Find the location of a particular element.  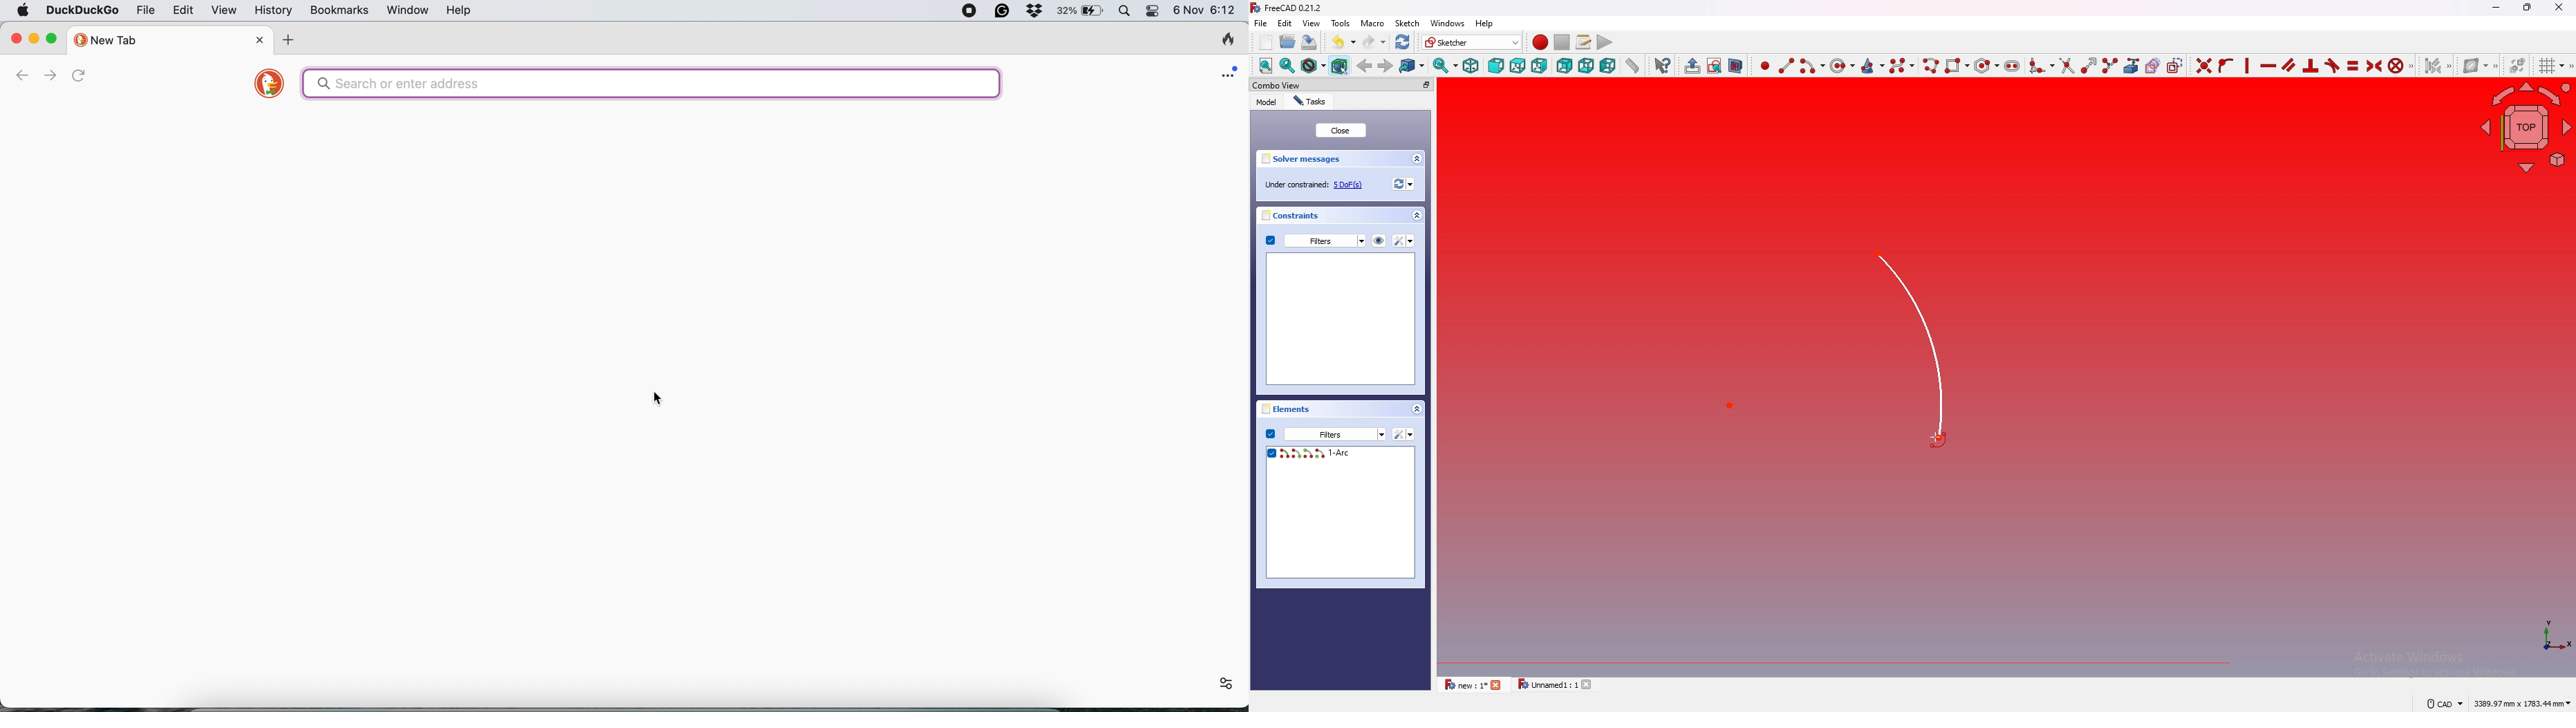

model is located at coordinates (1267, 102).